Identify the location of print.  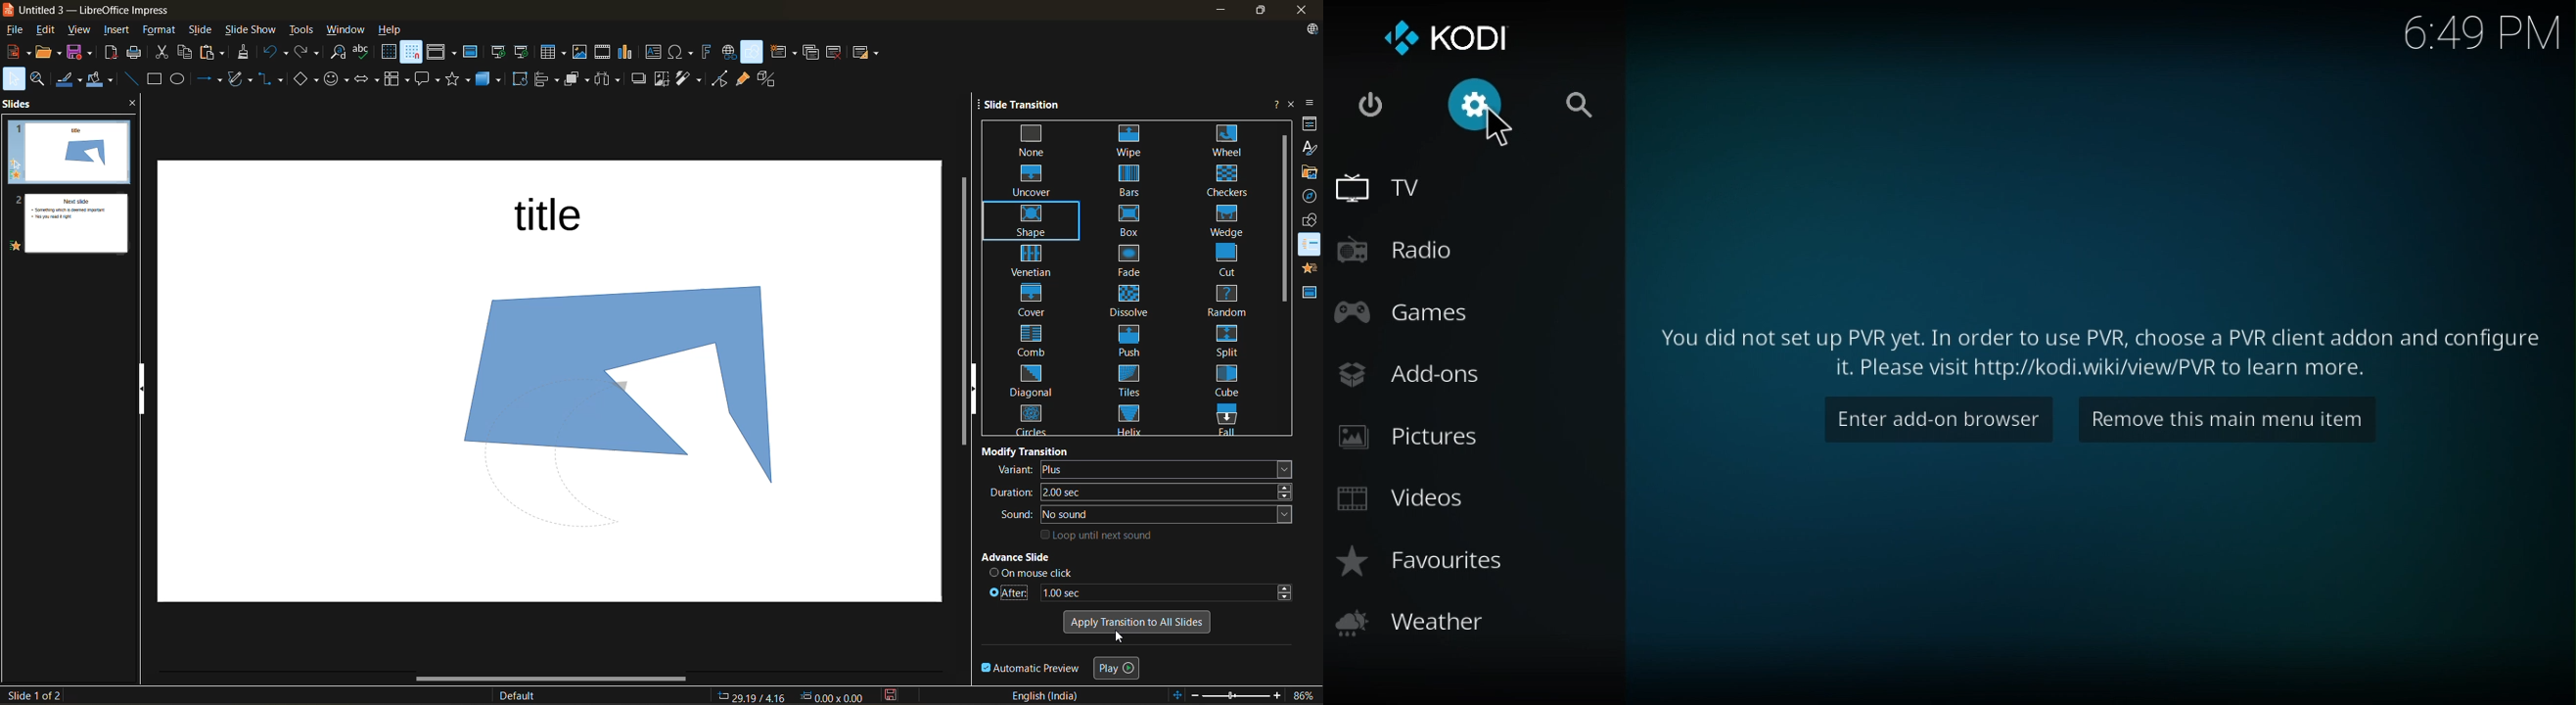
(137, 54).